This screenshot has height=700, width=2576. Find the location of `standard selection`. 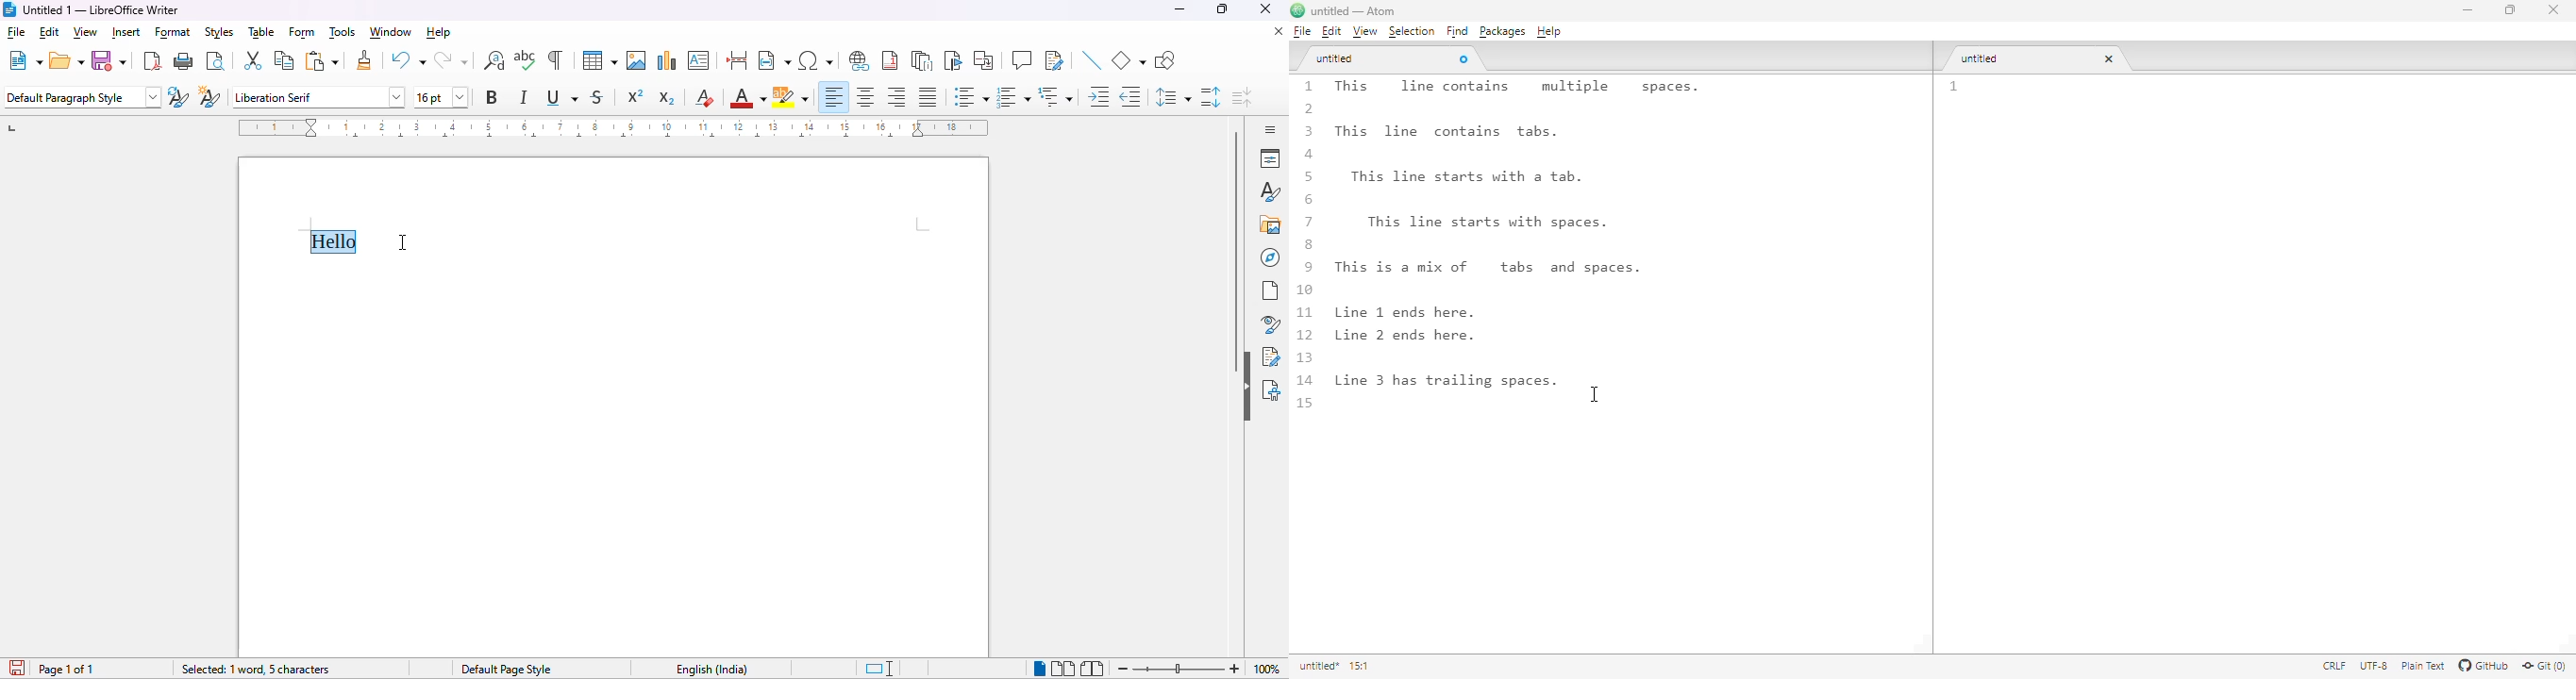

standard selection is located at coordinates (879, 669).